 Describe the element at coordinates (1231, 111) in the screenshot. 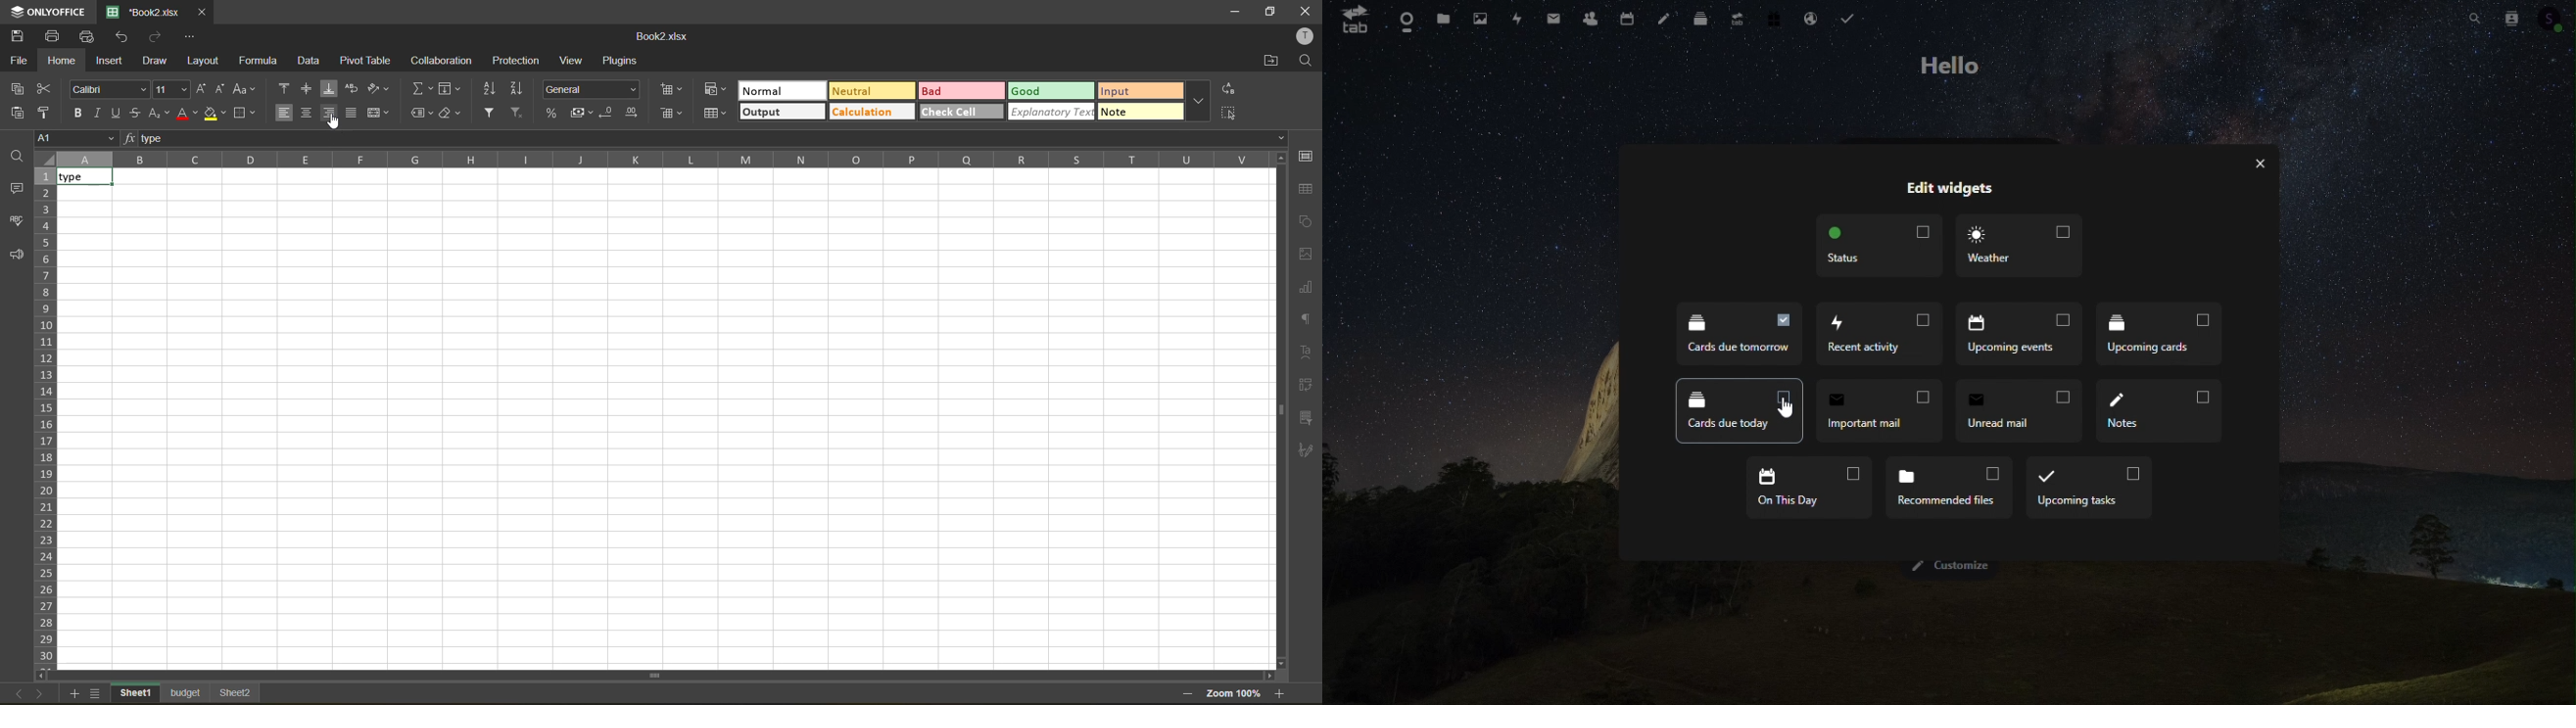

I see `select all` at that location.